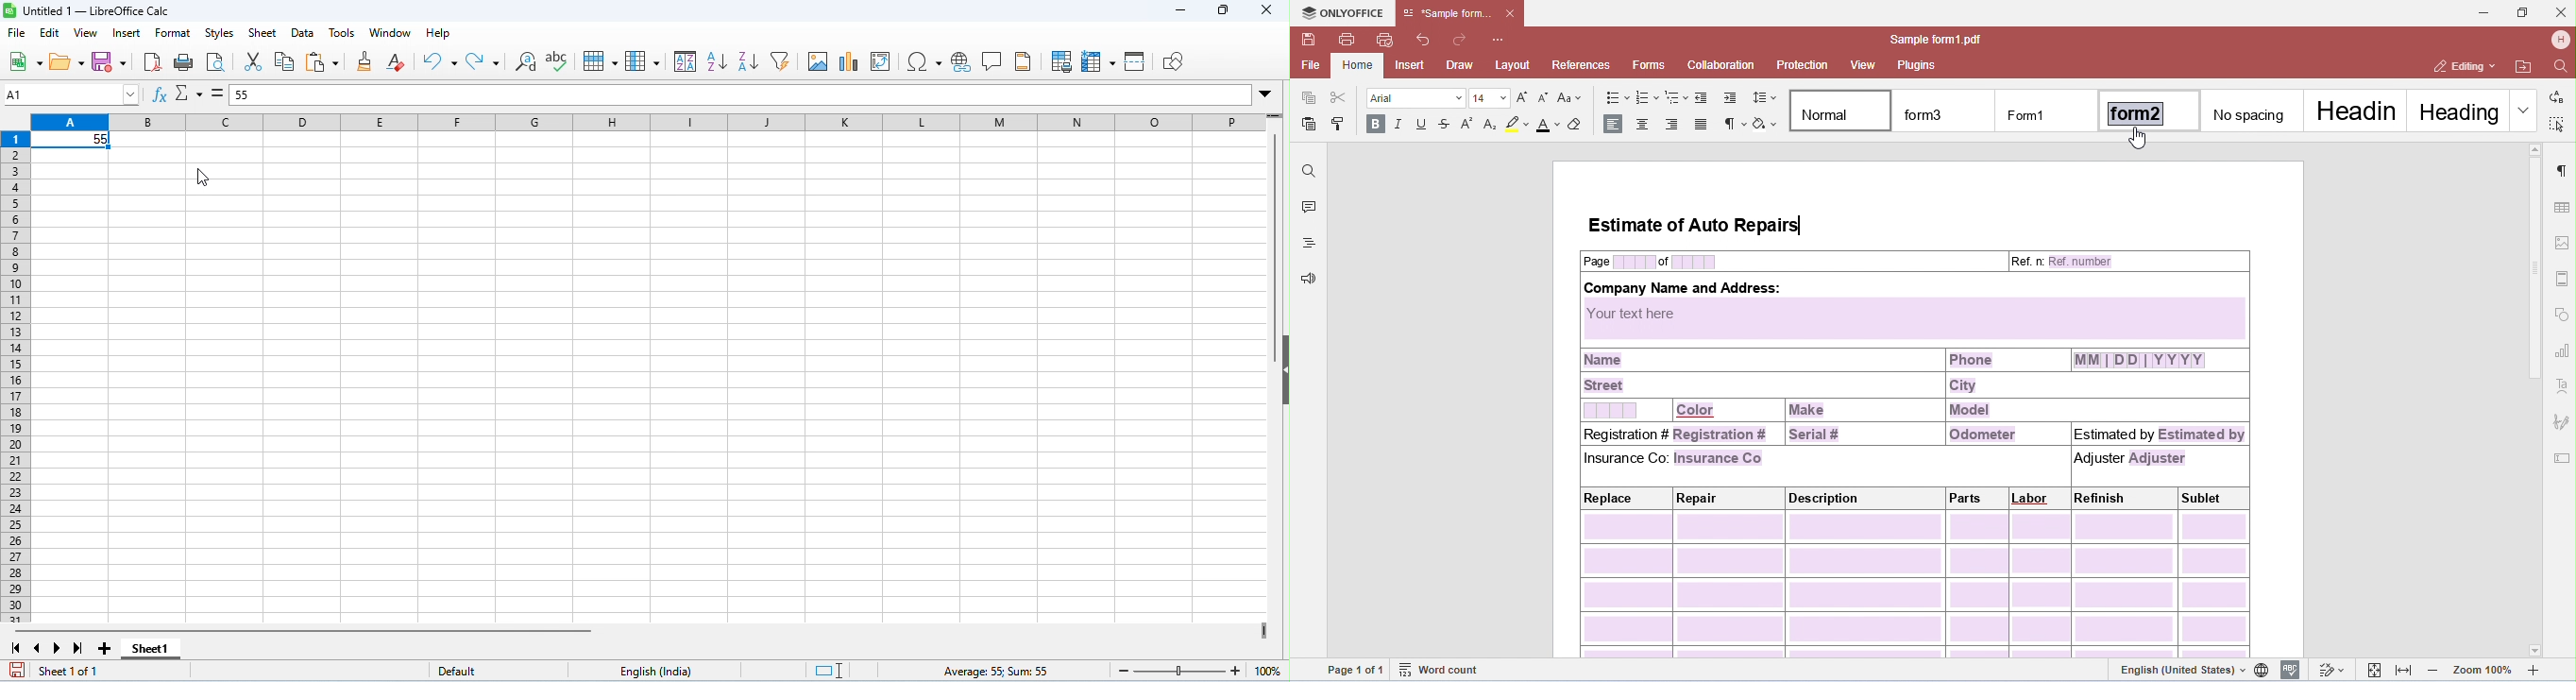 Image resolution: width=2576 pixels, height=700 pixels. What do you see at coordinates (441, 34) in the screenshot?
I see `help` at bounding box center [441, 34].